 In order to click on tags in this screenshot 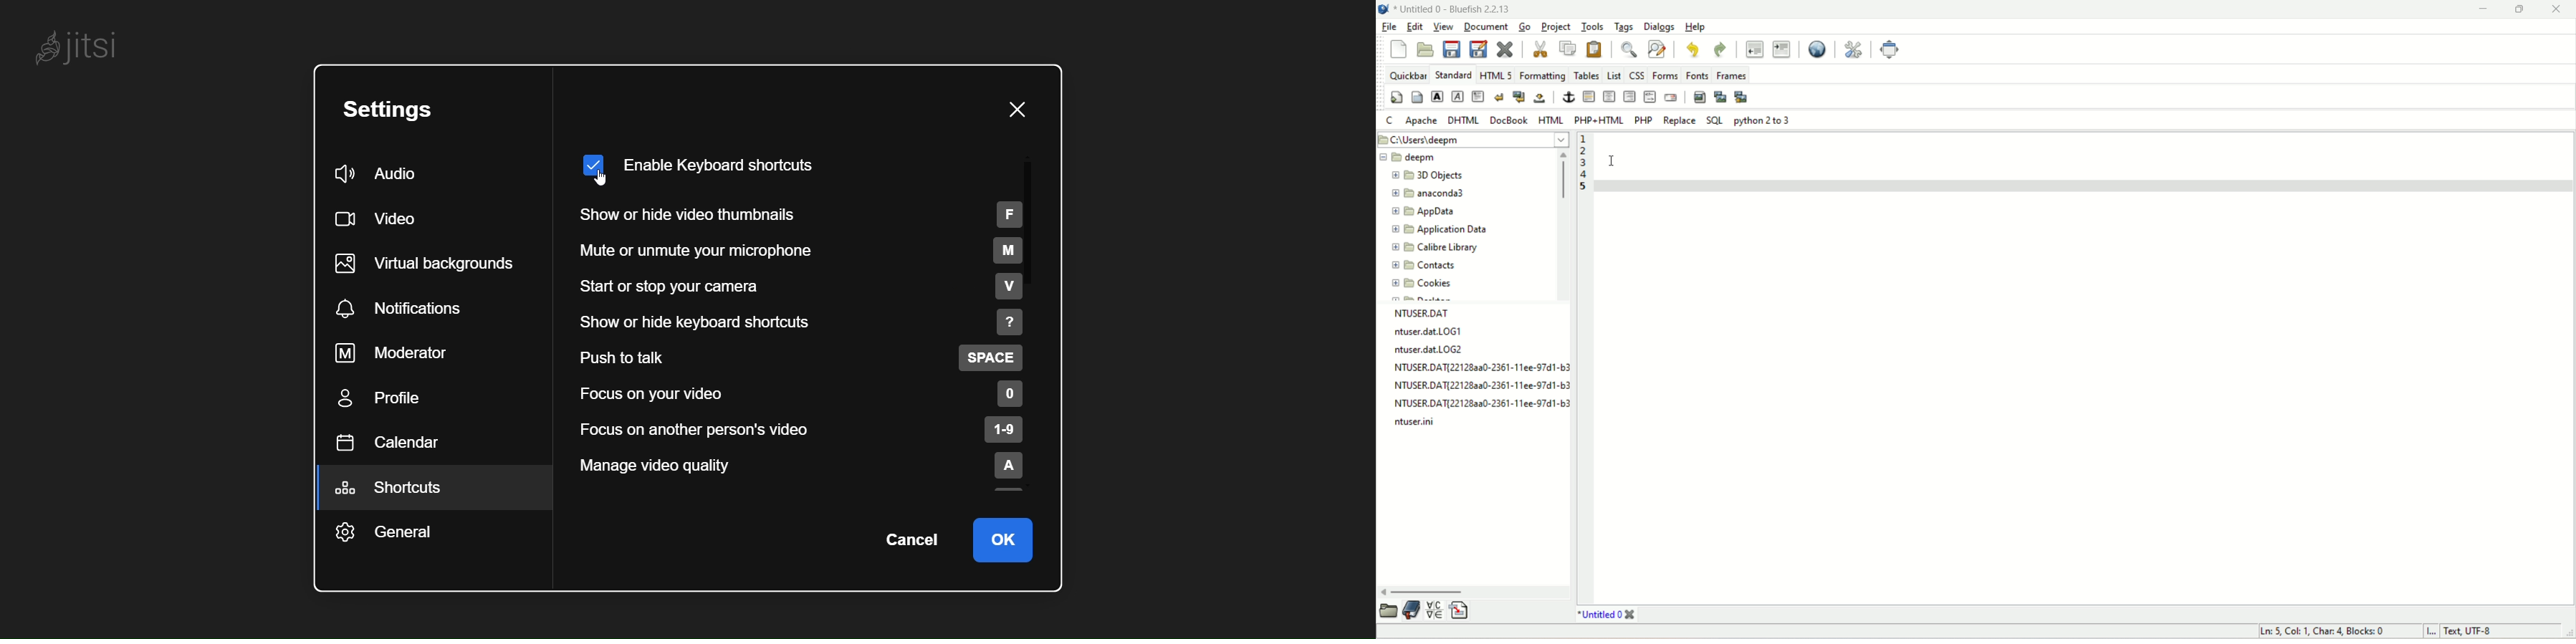, I will do `click(1624, 26)`.